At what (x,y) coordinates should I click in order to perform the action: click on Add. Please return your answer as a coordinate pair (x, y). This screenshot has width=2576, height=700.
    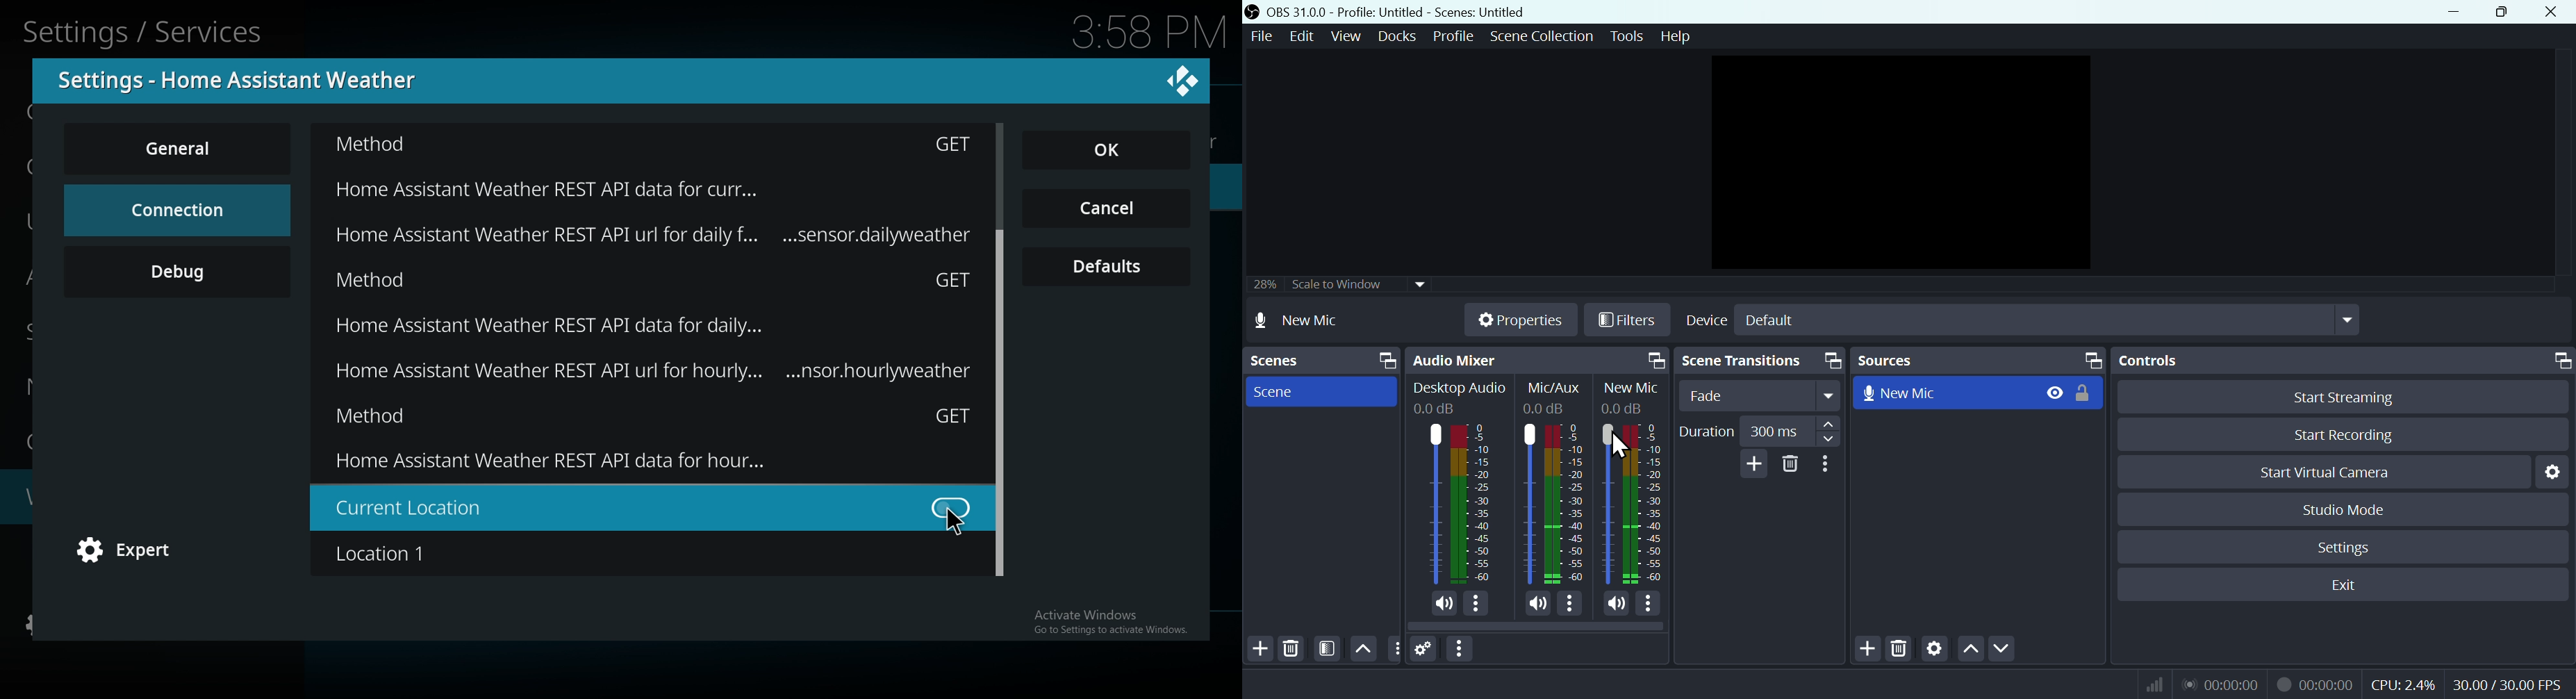
    Looking at the image, I should click on (1259, 649).